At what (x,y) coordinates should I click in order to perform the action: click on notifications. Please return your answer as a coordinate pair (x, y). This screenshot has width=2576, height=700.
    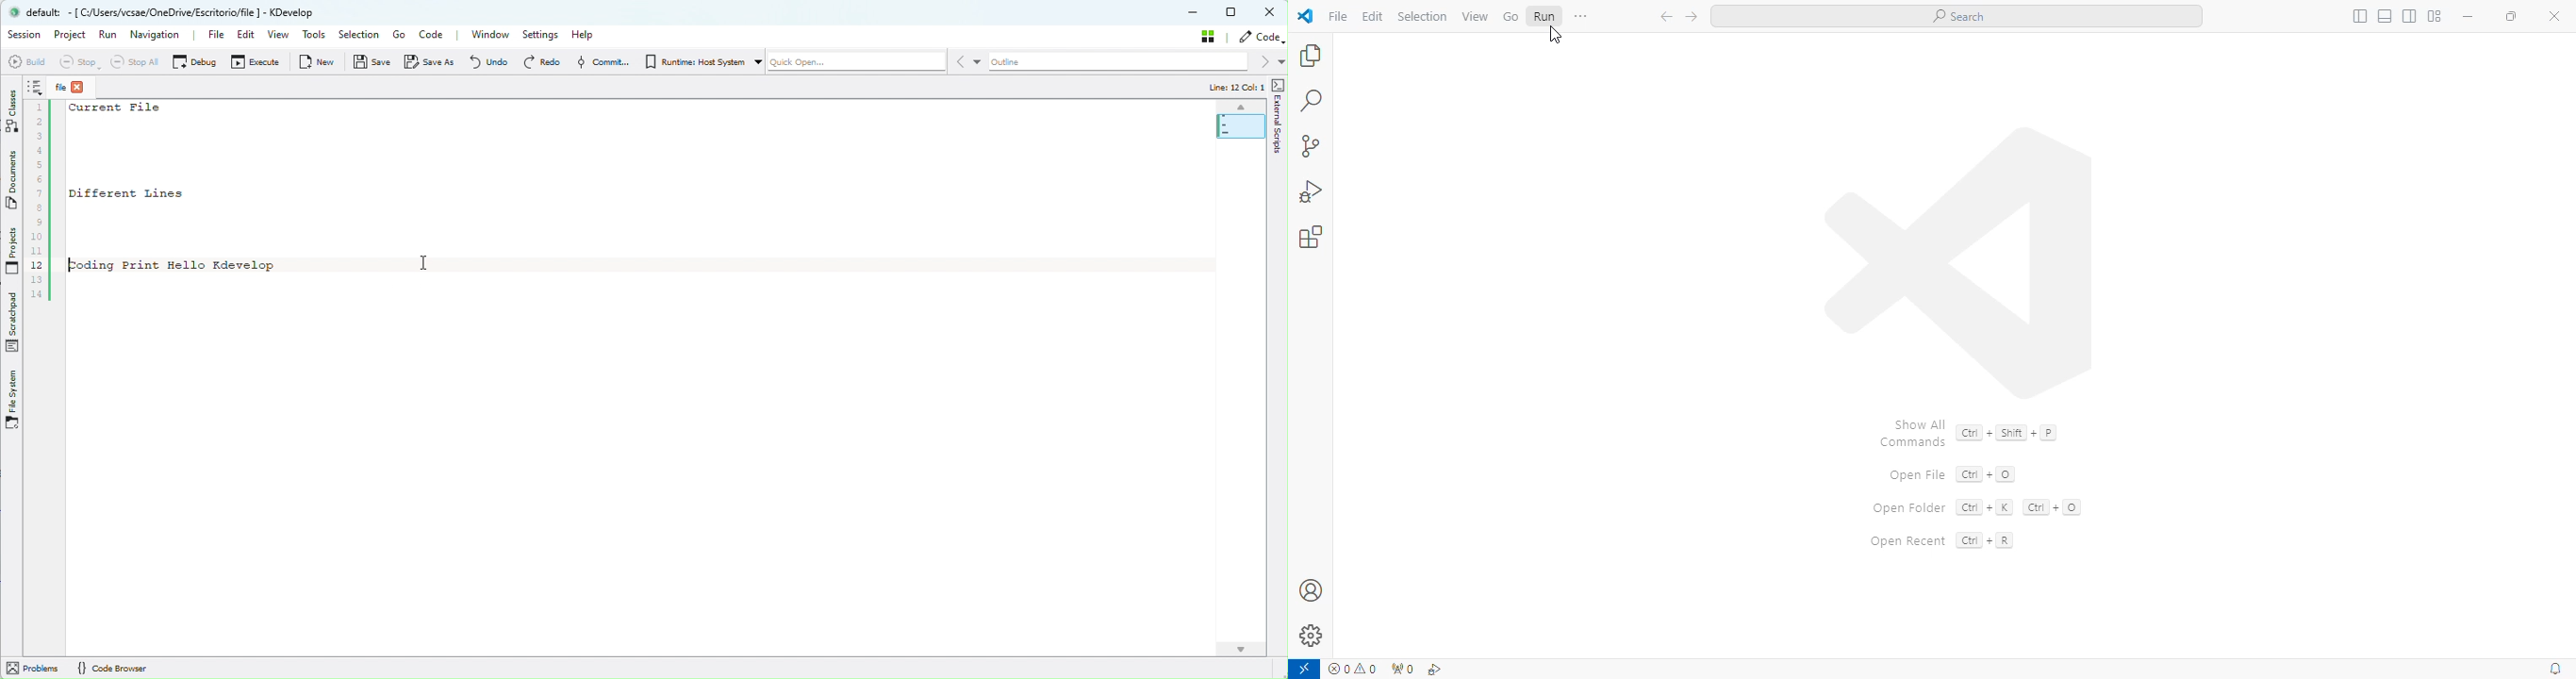
    Looking at the image, I should click on (2557, 670).